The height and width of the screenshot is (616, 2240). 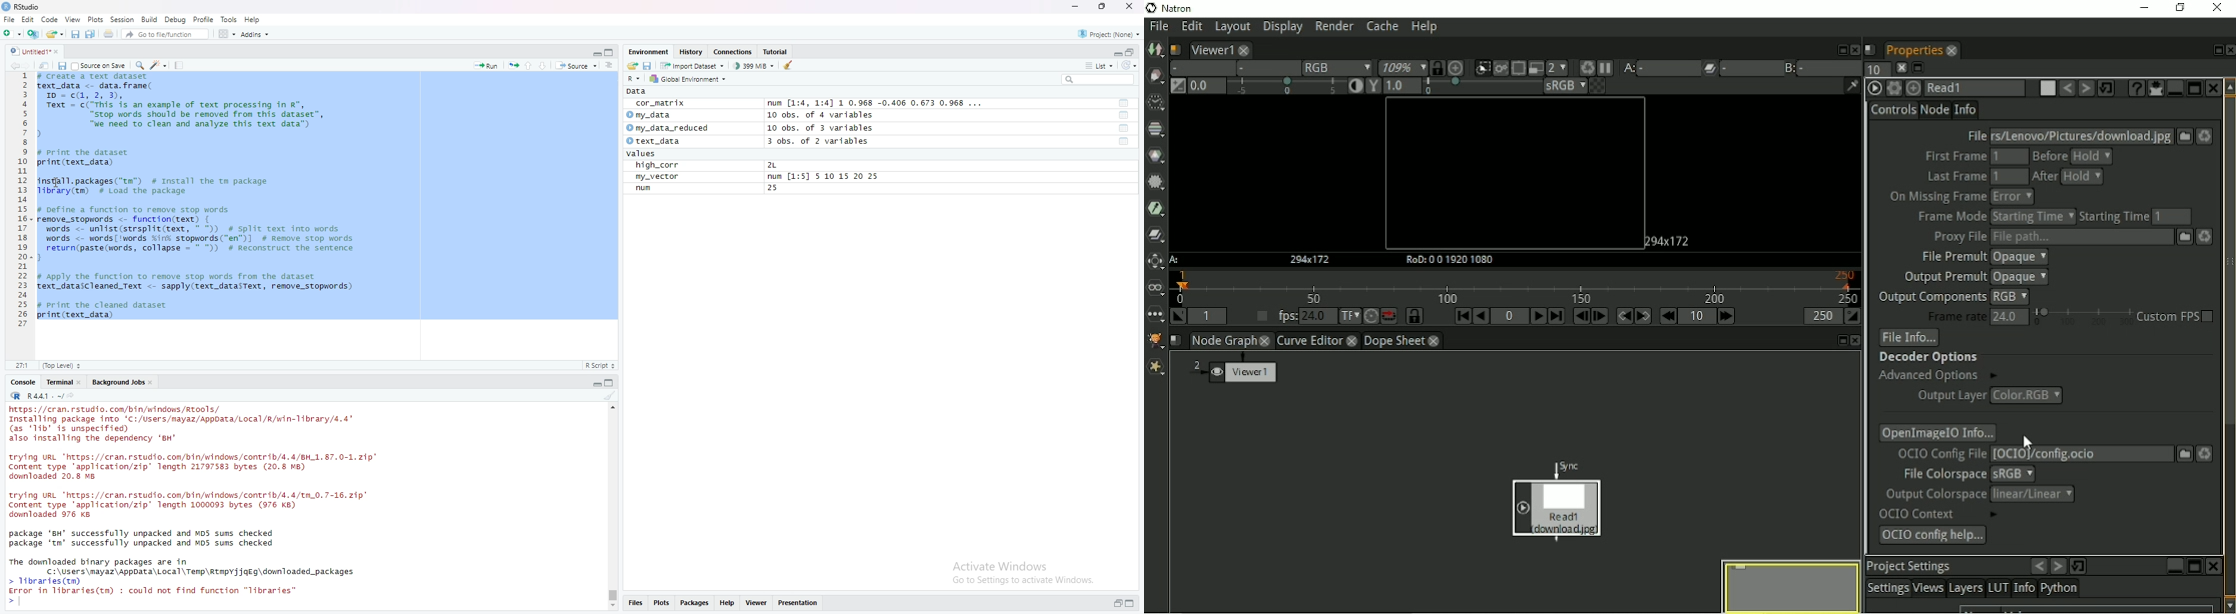 I want to click on cor_matrix, so click(x=660, y=103).